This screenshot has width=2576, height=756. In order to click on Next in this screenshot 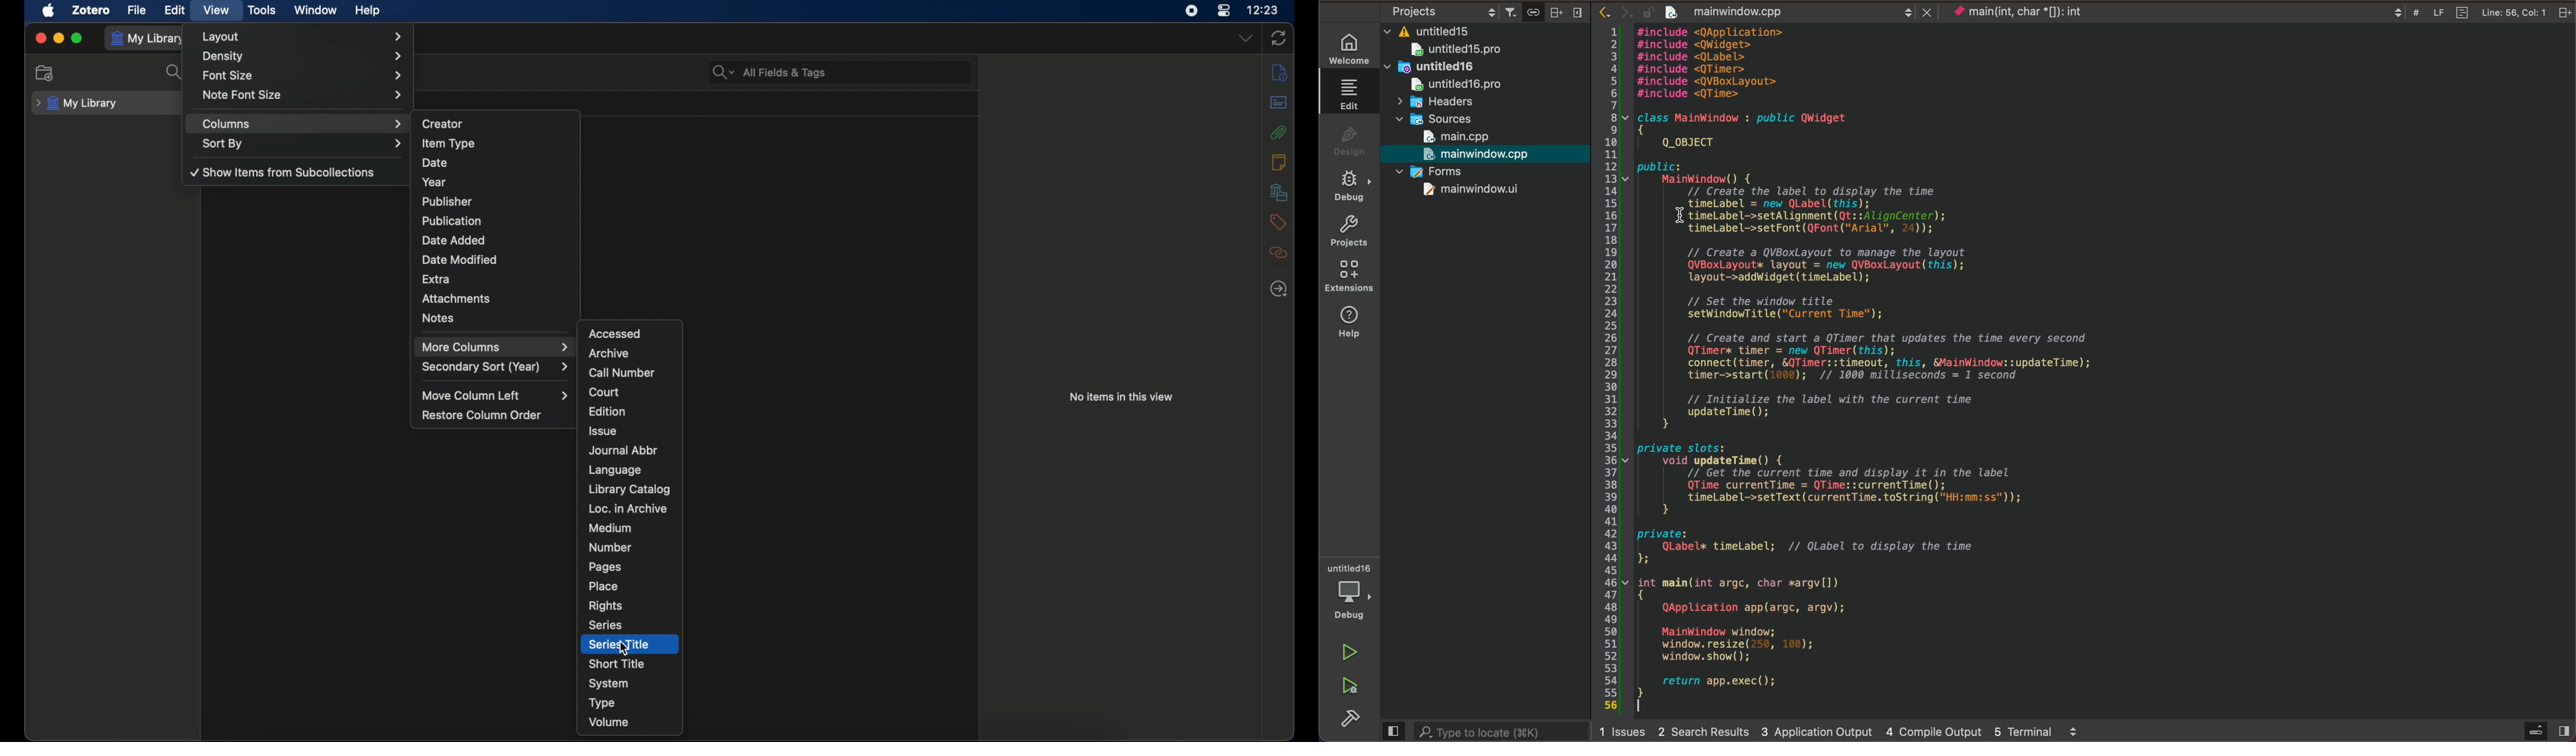, I will do `click(1626, 11)`.